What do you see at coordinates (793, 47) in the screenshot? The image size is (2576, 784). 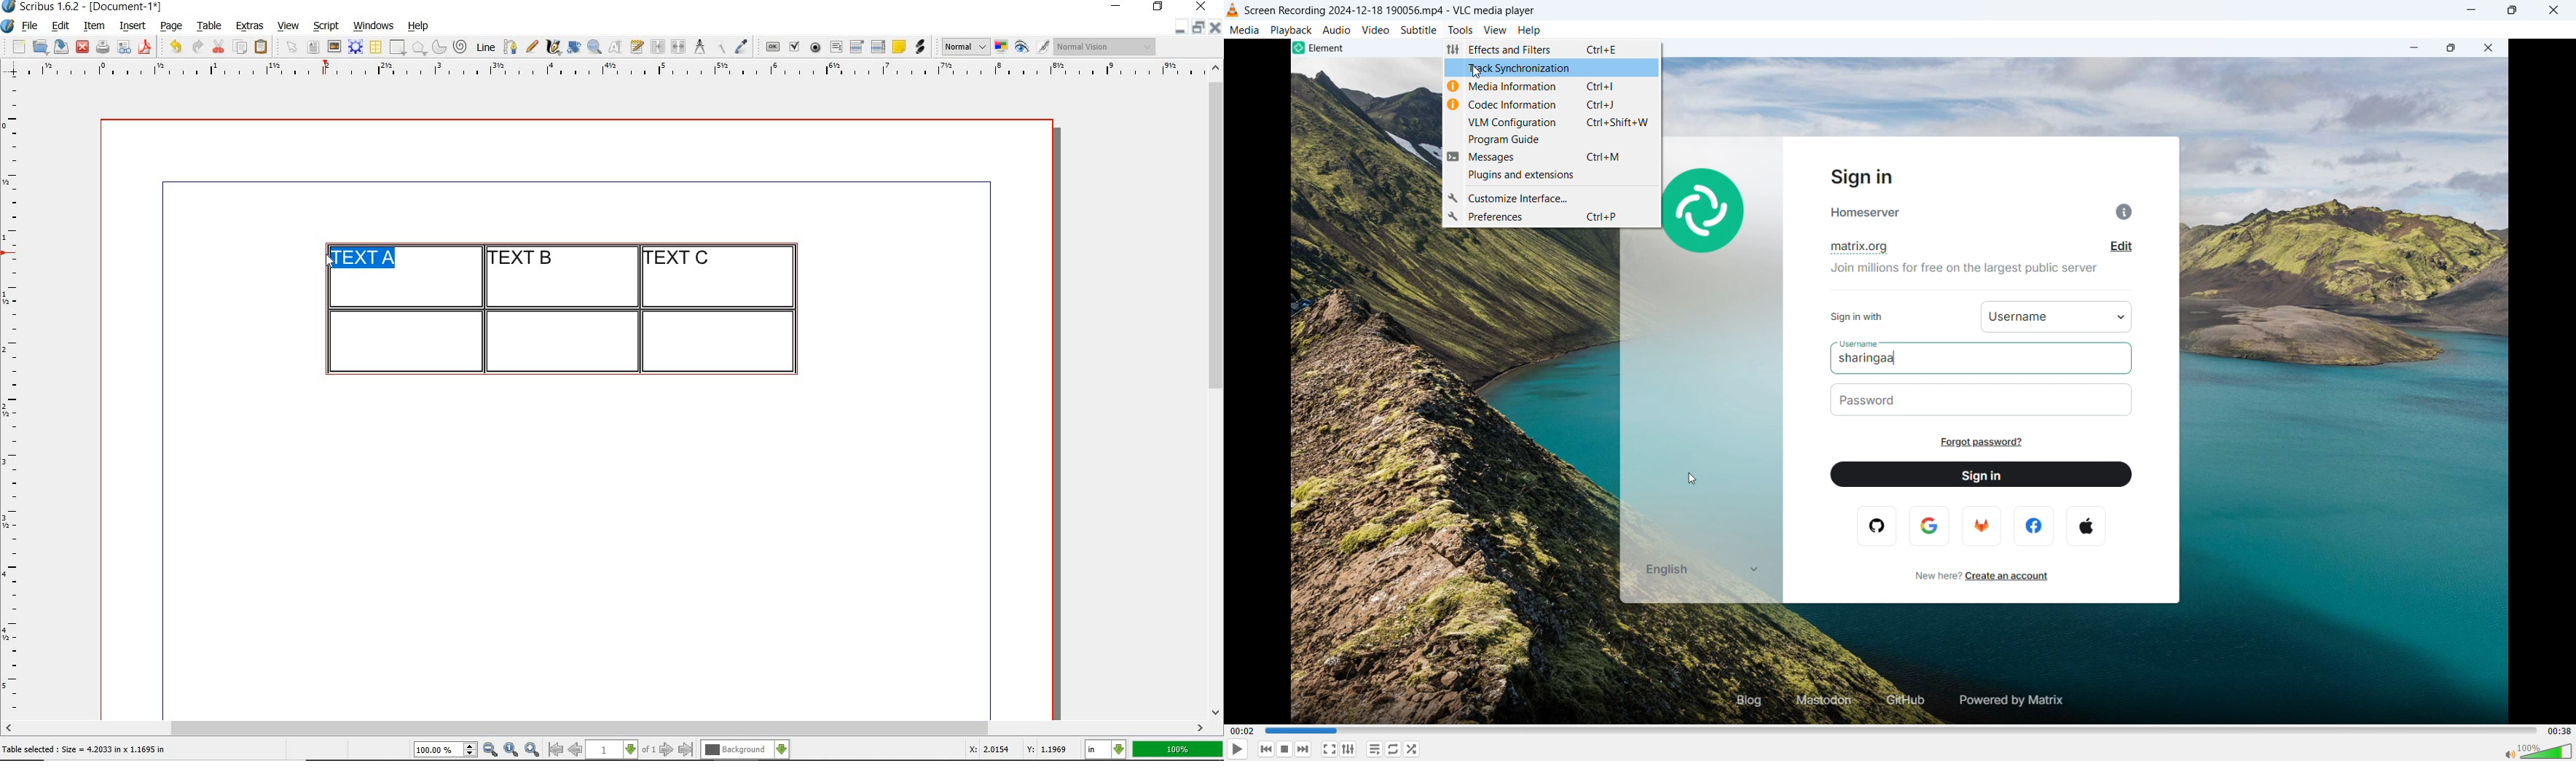 I see `pdf check box` at bounding box center [793, 47].